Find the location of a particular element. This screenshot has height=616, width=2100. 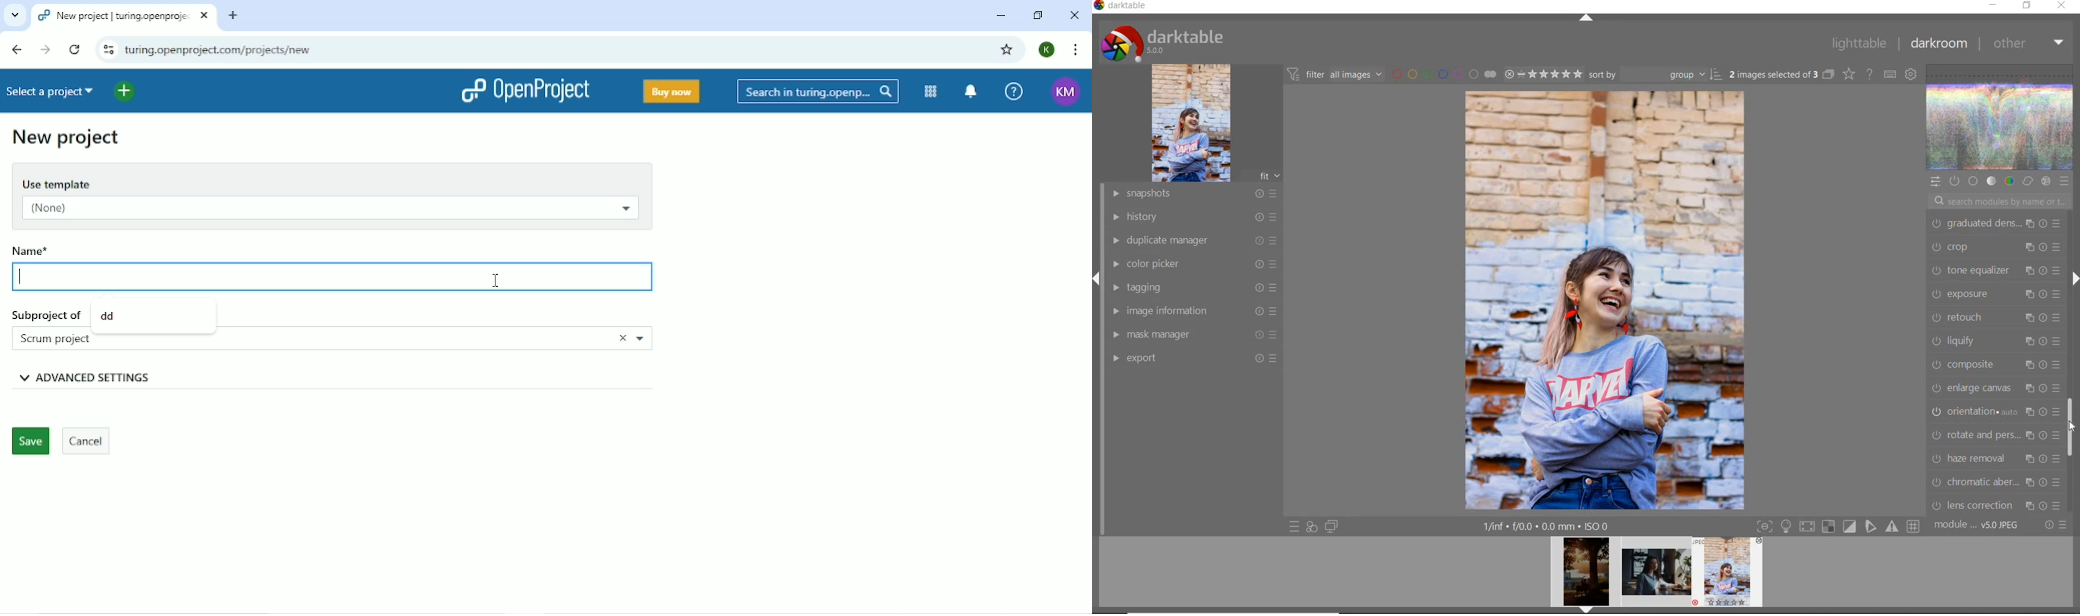

image information is located at coordinates (1194, 310).